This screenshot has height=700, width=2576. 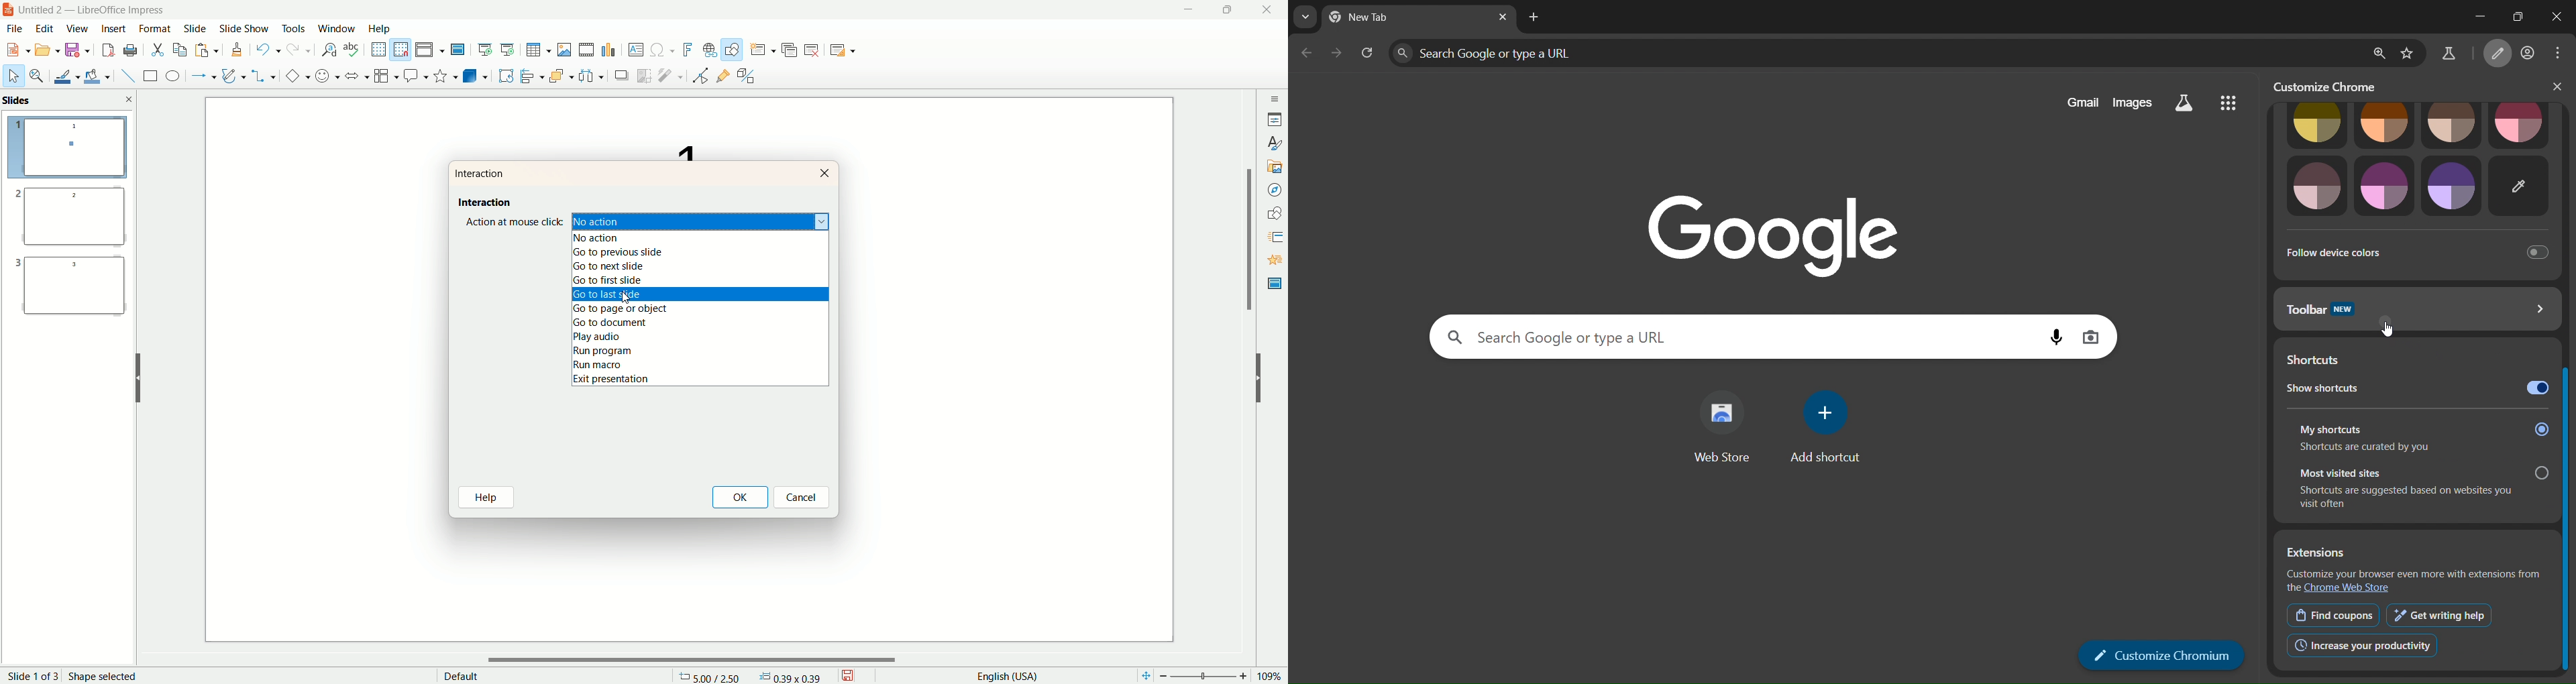 I want to click on title, so click(x=99, y=10).